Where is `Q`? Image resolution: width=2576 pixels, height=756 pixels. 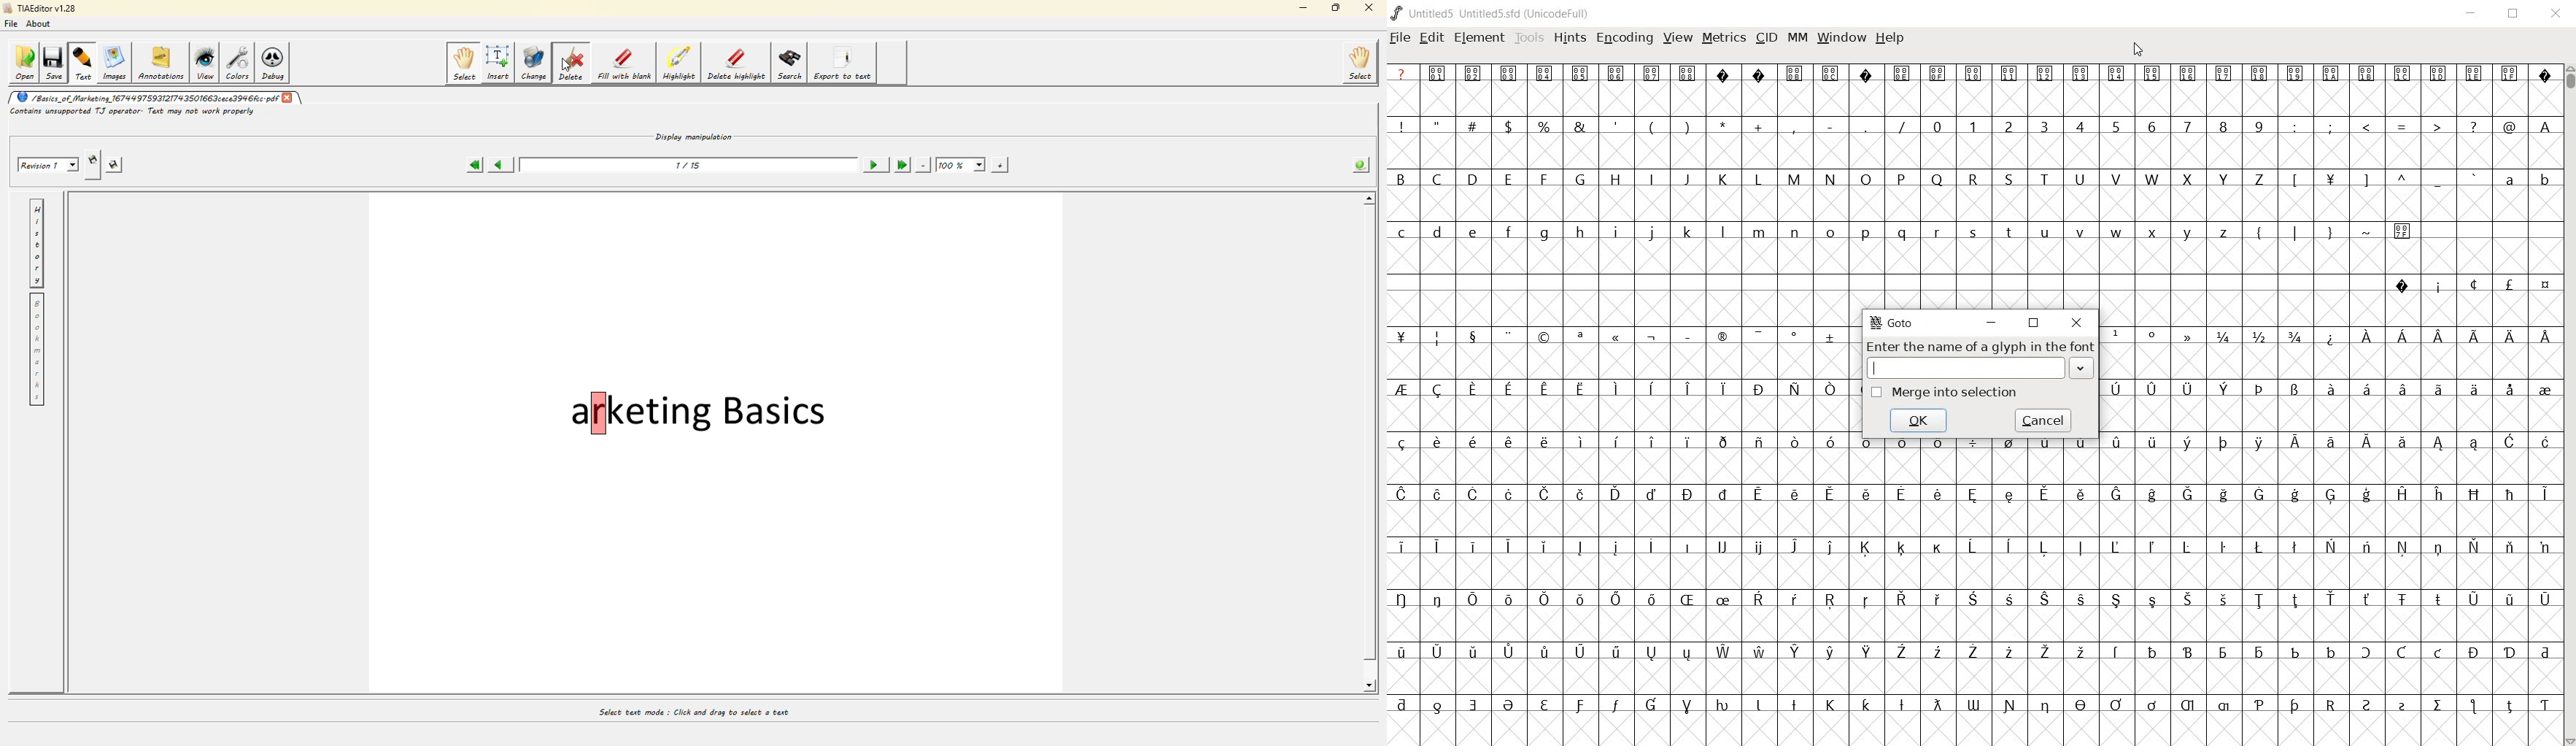 Q is located at coordinates (1935, 180).